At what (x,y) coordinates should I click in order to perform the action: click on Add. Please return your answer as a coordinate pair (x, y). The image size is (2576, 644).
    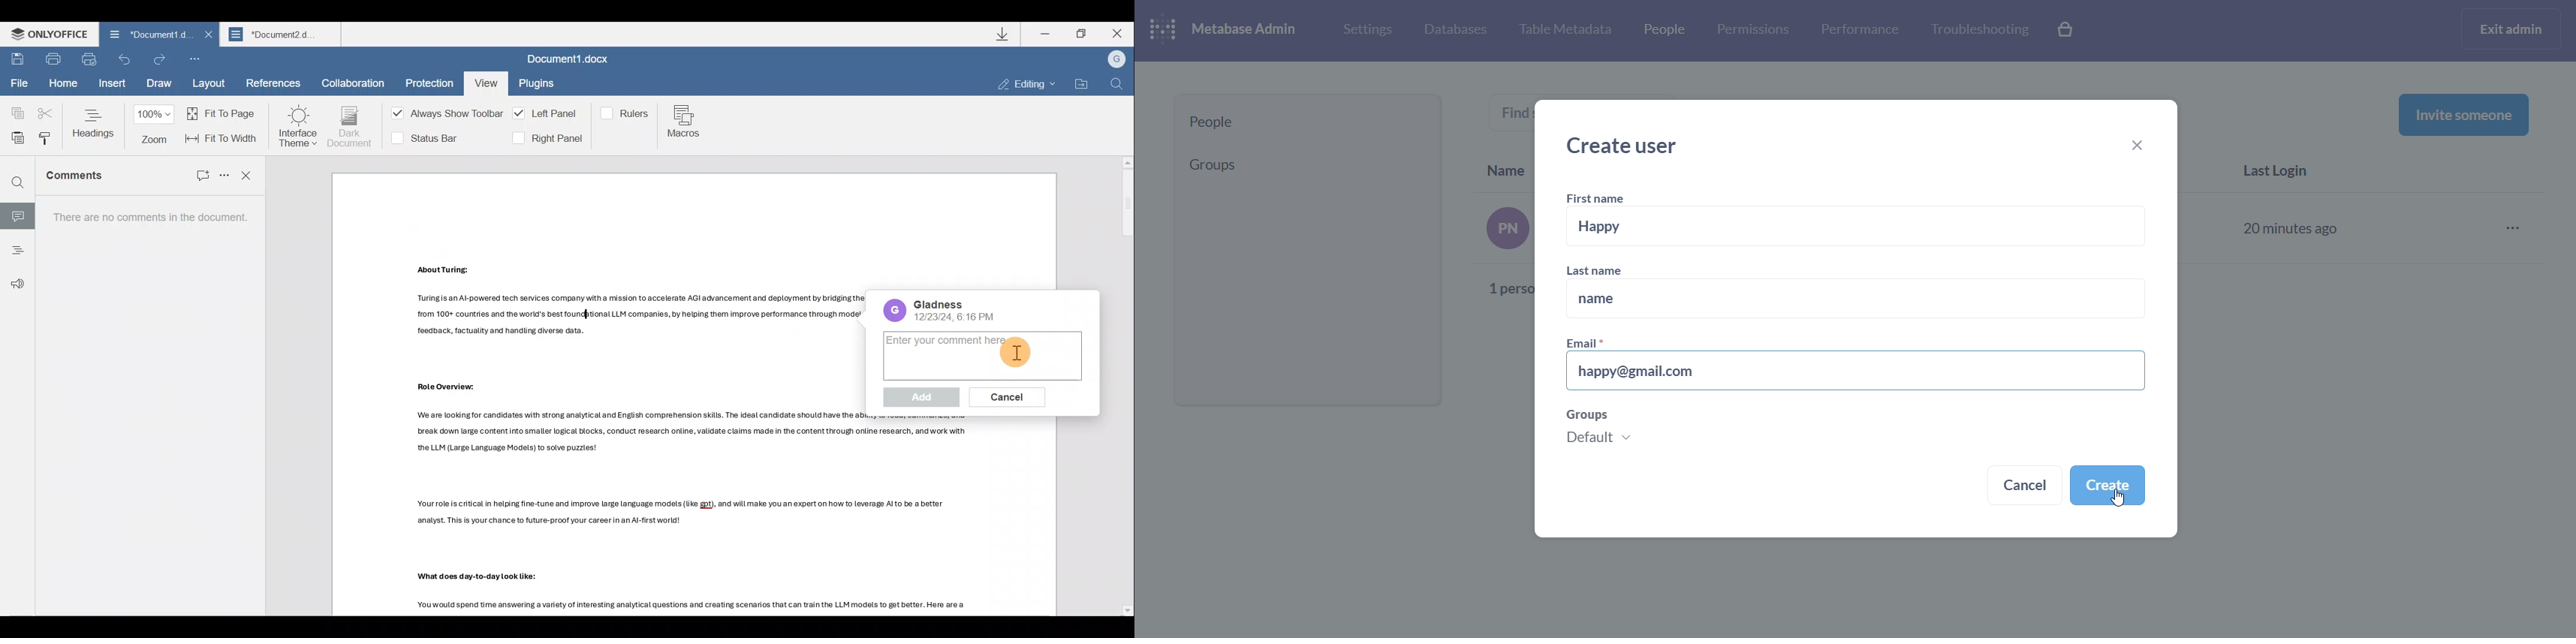
    Looking at the image, I should click on (916, 396).